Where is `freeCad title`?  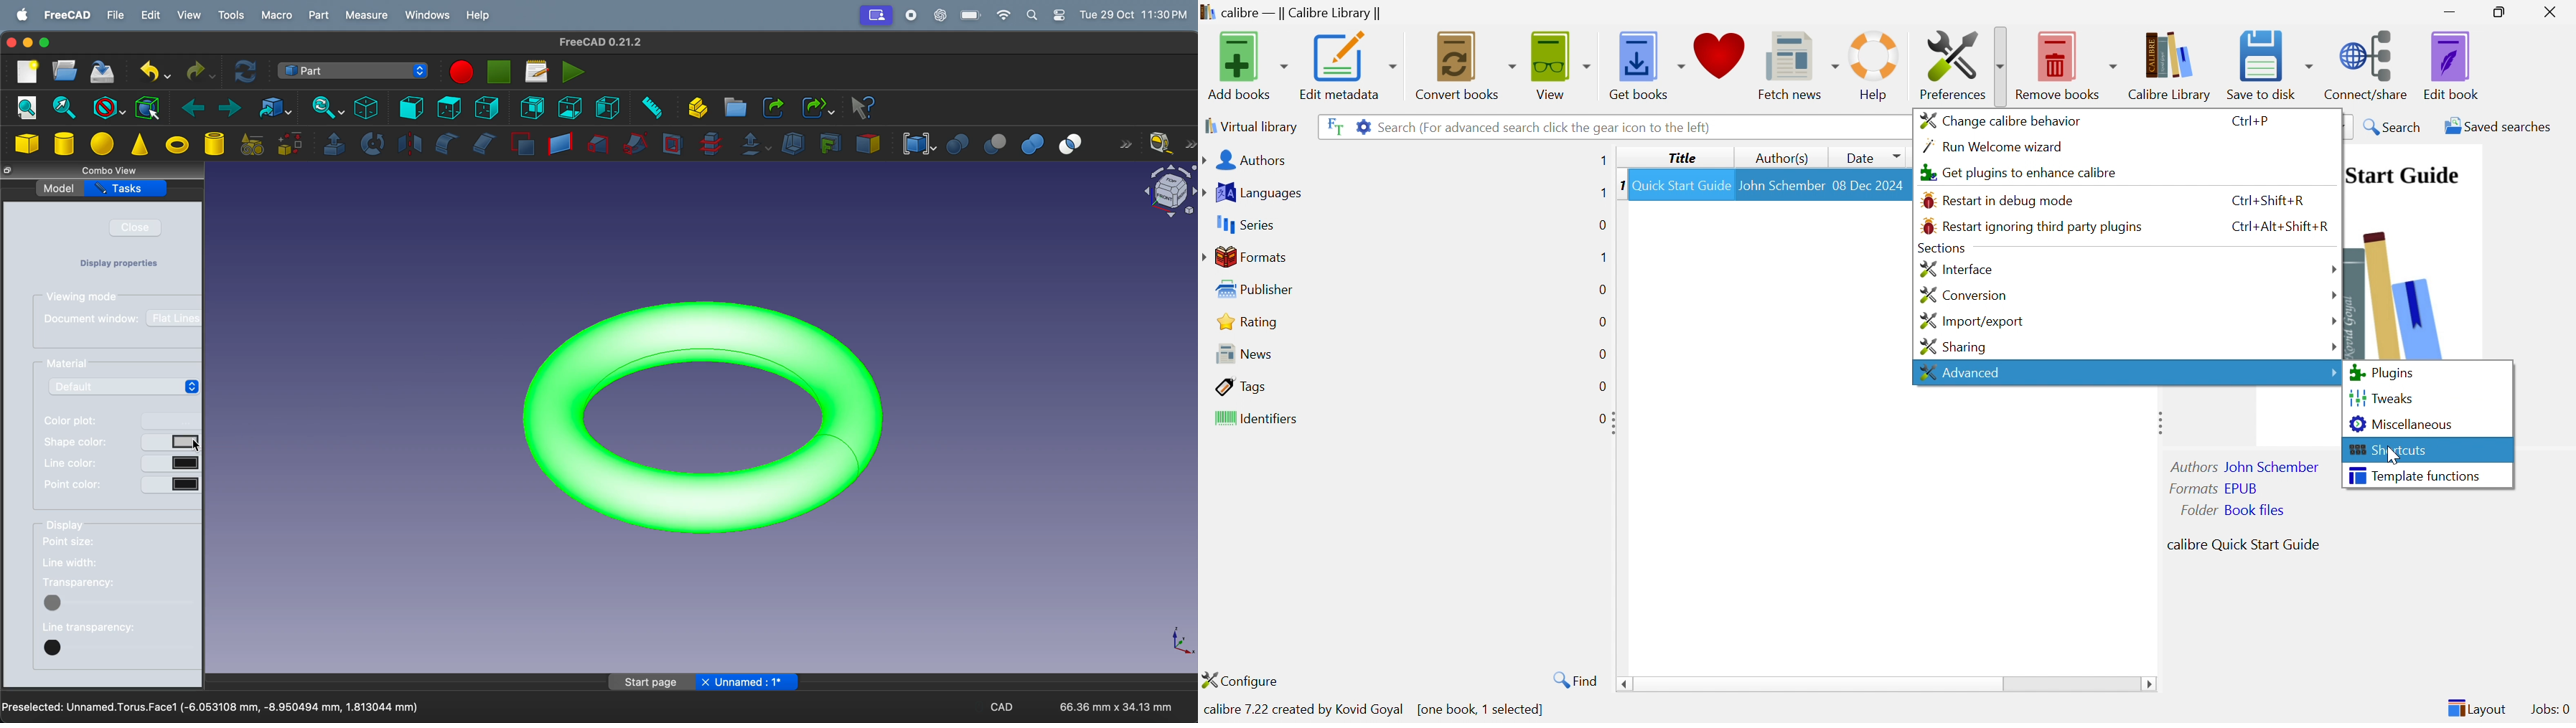
freeCad title is located at coordinates (595, 42).